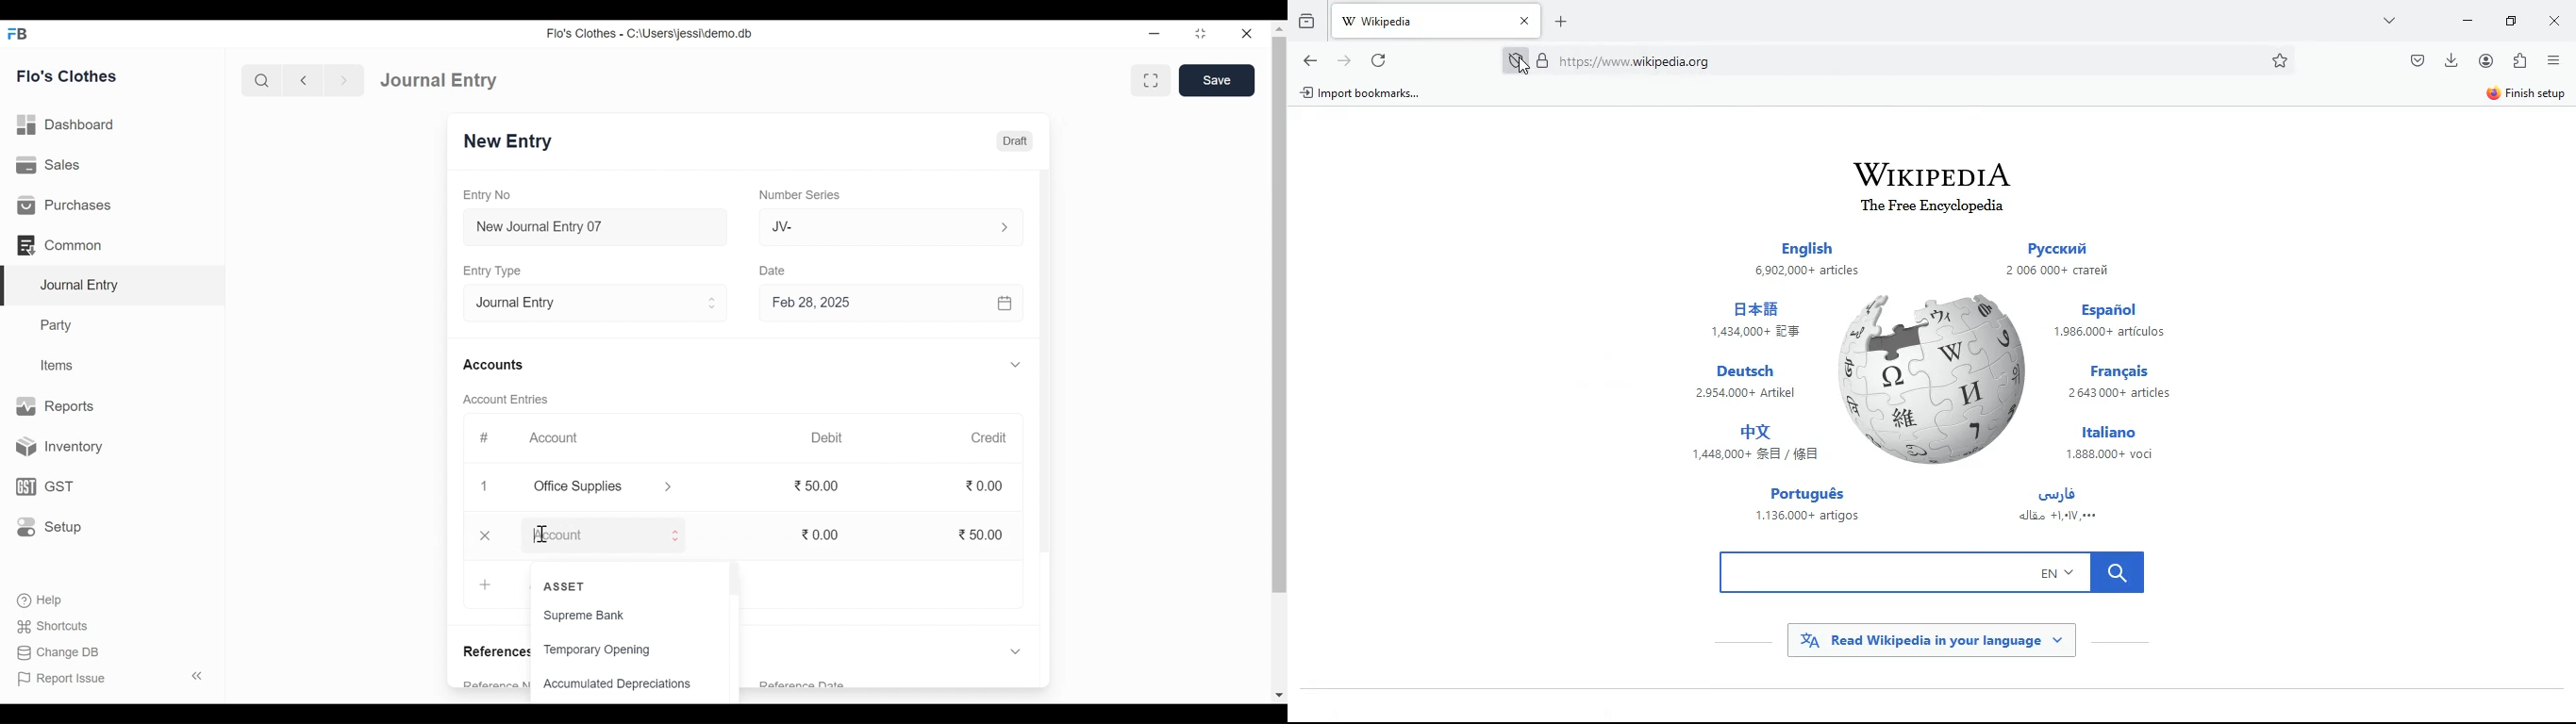  I want to click on Journal Entry, so click(444, 80).